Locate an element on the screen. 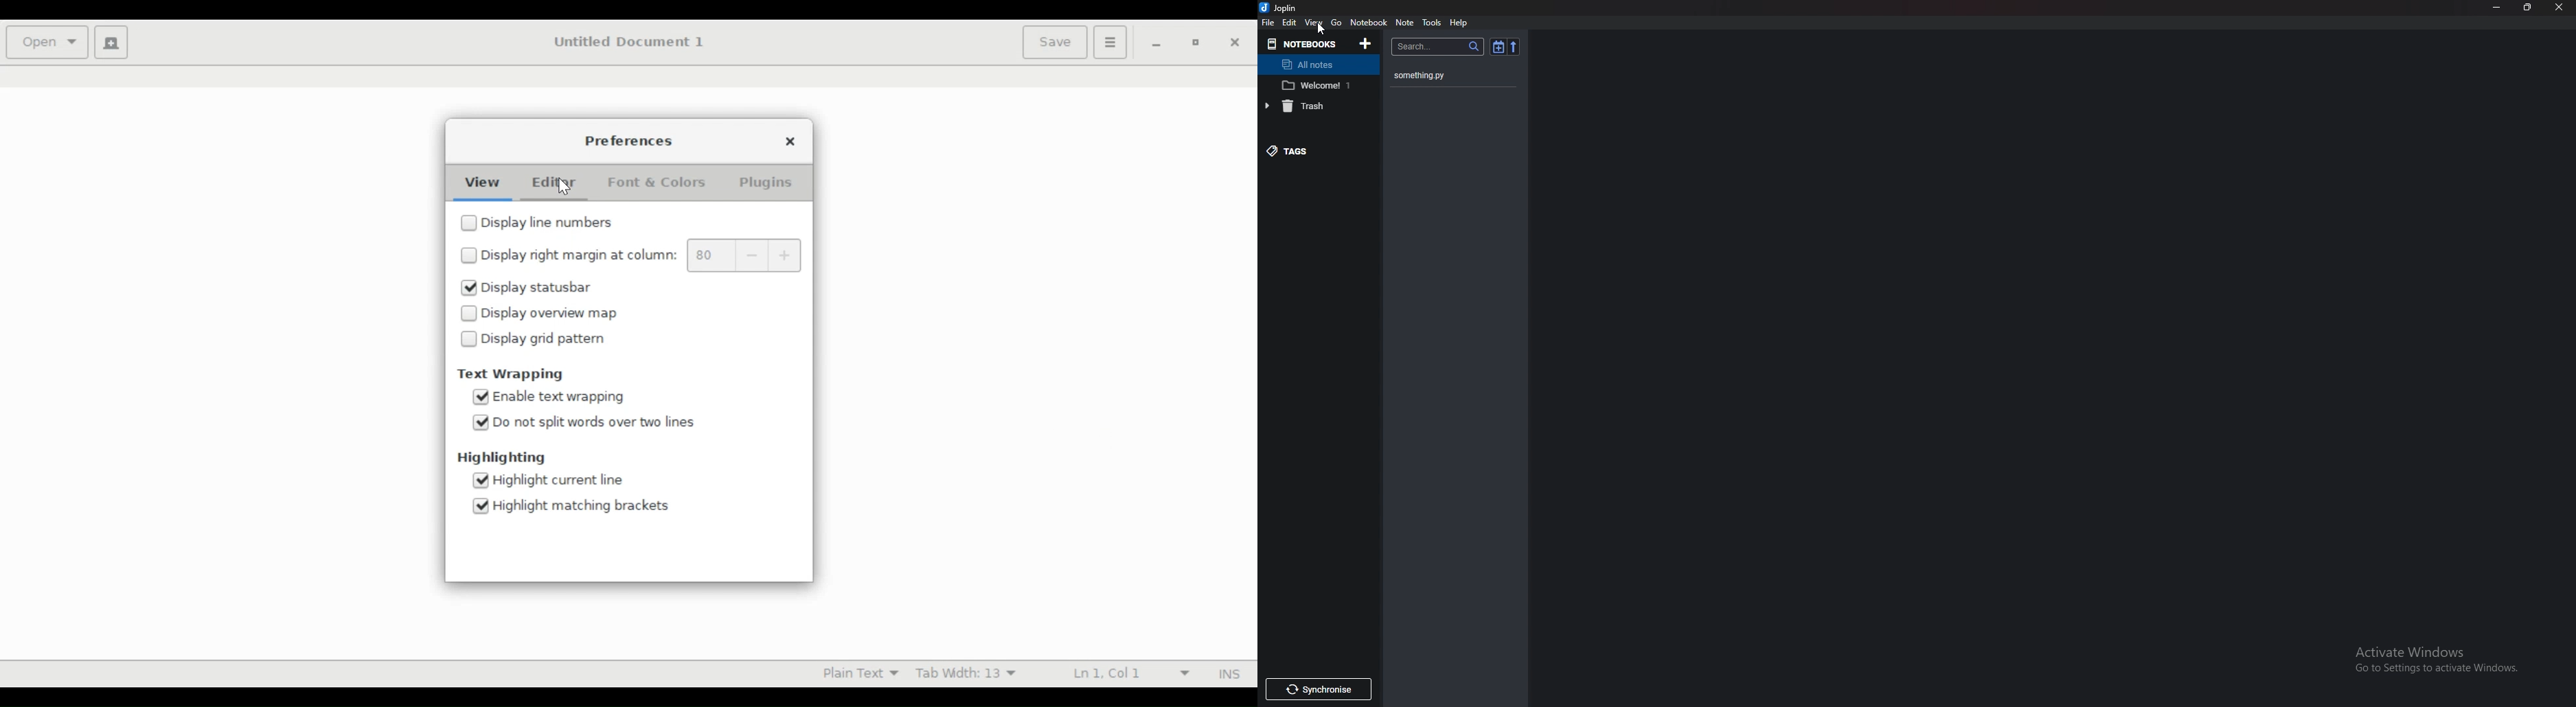 This screenshot has height=728, width=2576. Reverse sort order is located at coordinates (1513, 46).